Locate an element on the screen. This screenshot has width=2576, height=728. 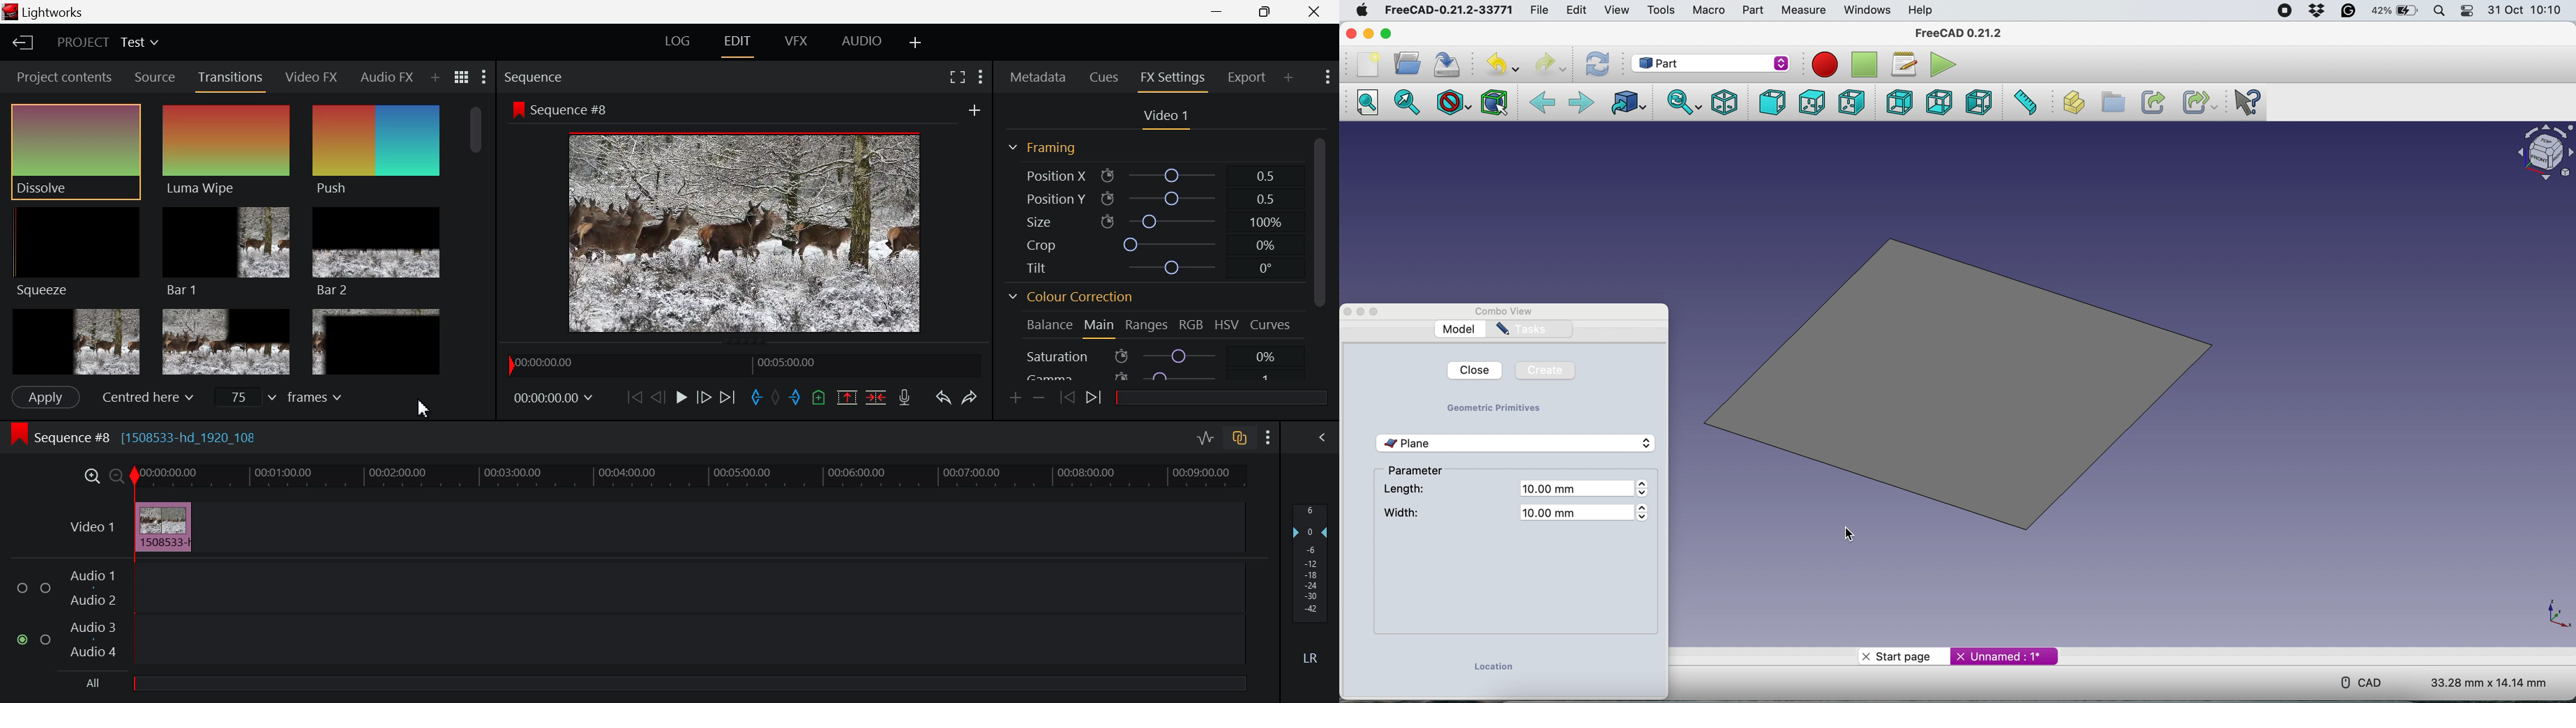
Show Settings is located at coordinates (1327, 77).